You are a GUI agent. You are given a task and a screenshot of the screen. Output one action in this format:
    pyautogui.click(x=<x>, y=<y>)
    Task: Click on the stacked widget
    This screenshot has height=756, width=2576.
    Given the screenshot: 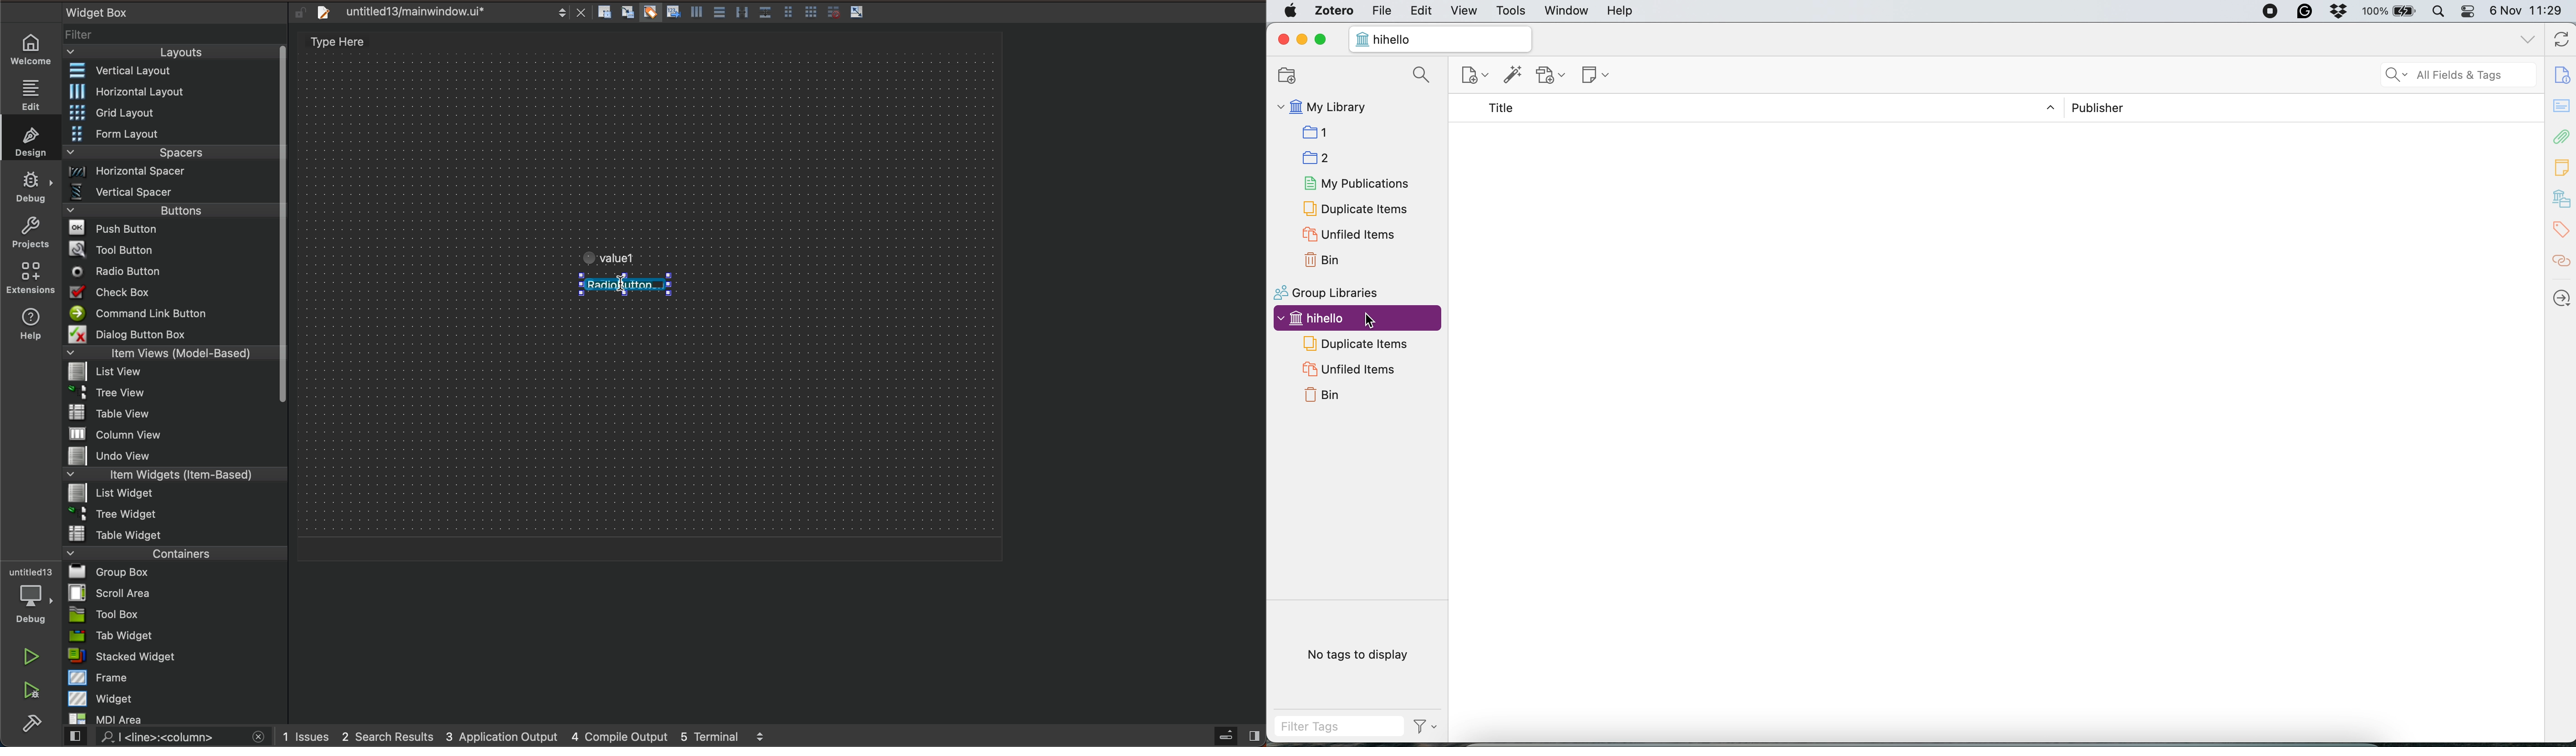 What is the action you would take?
    pyautogui.click(x=175, y=656)
    